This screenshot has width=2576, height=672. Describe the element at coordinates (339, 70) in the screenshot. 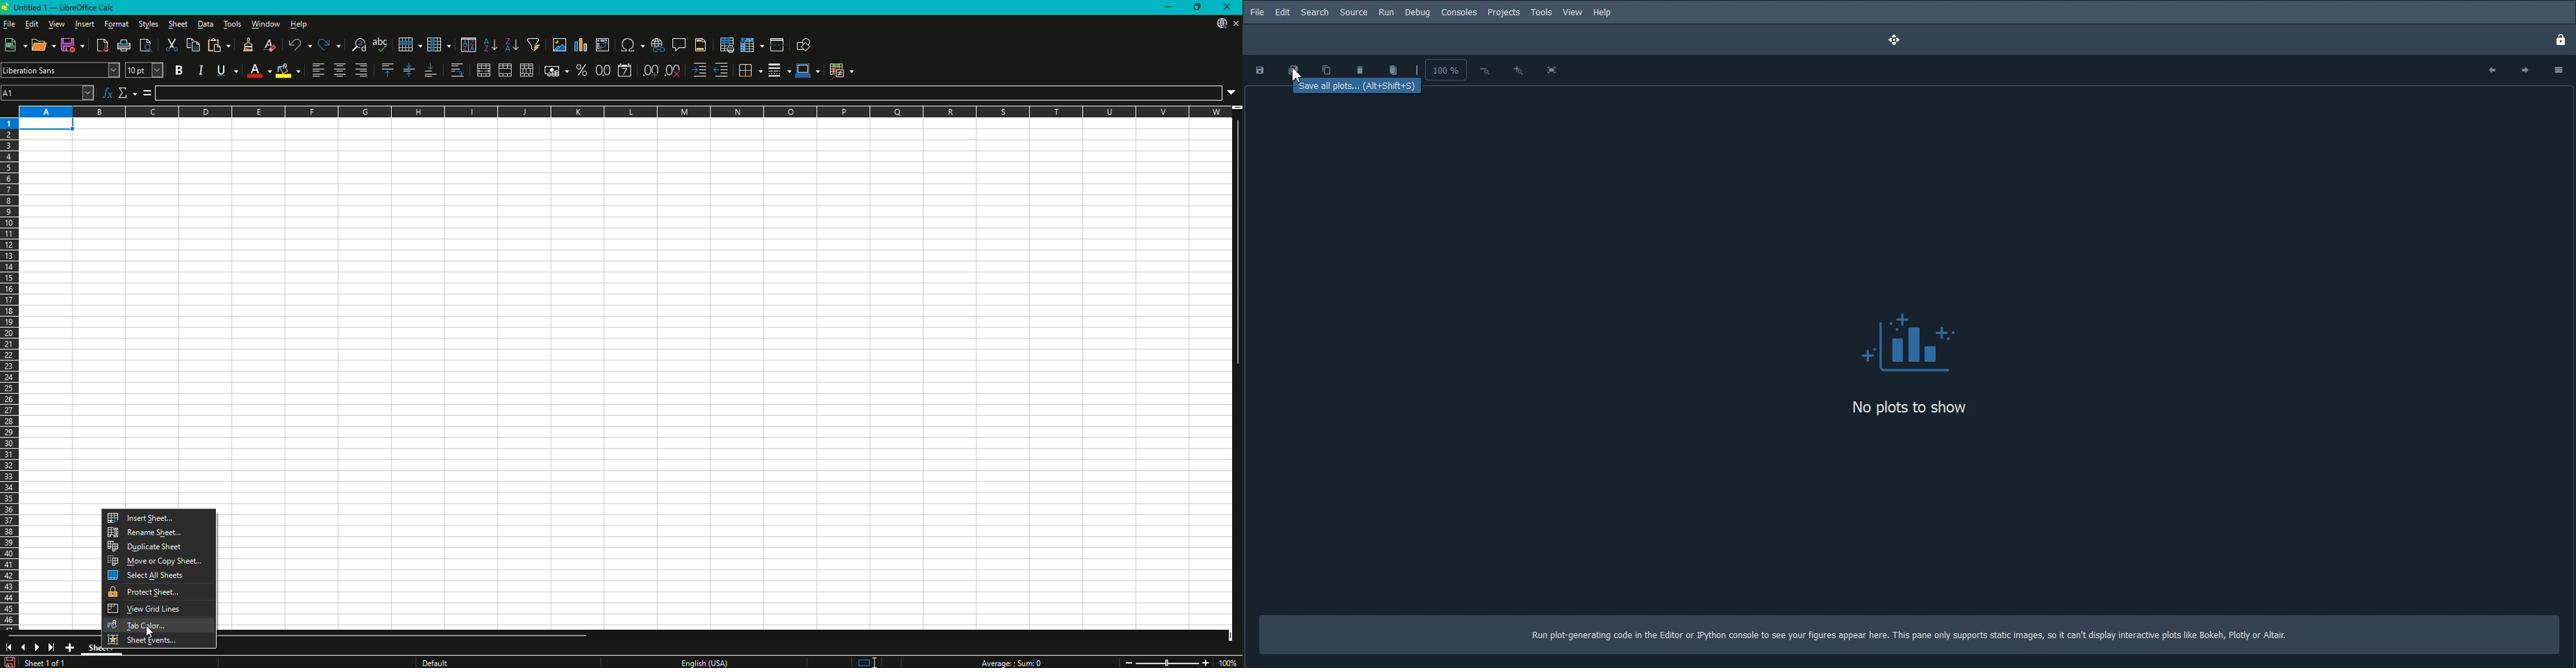

I see `Align Center` at that location.